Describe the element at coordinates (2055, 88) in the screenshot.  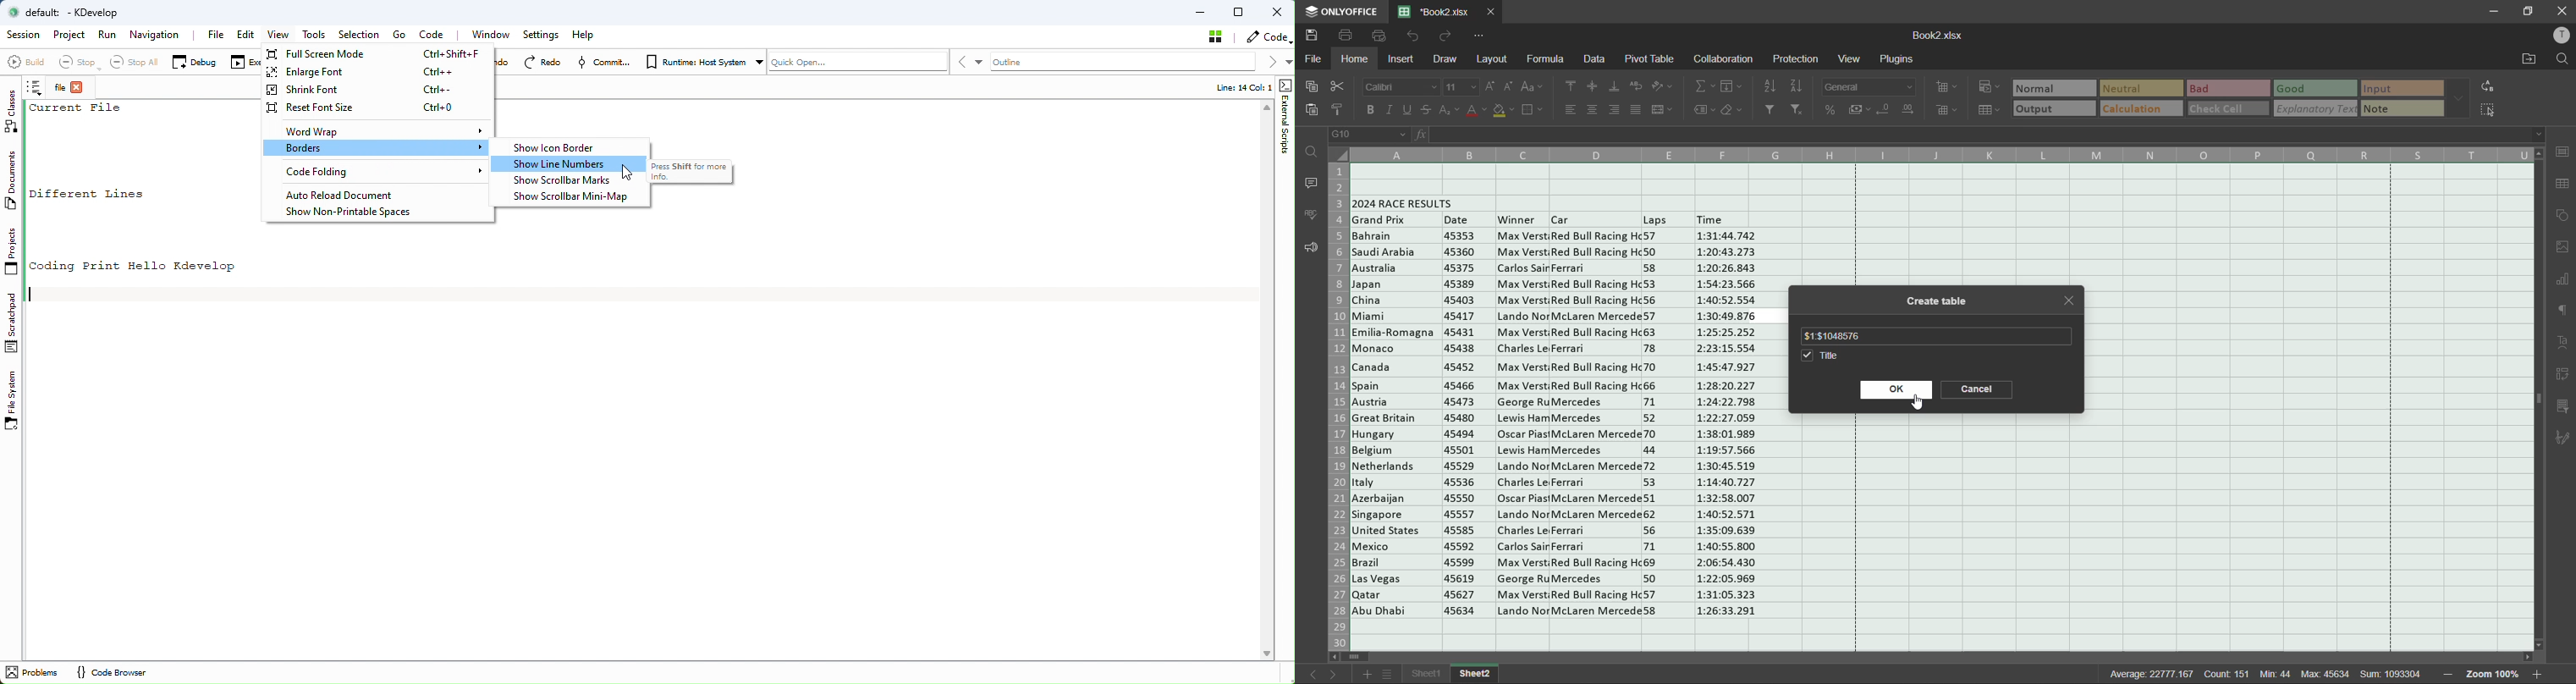
I see `normal` at that location.